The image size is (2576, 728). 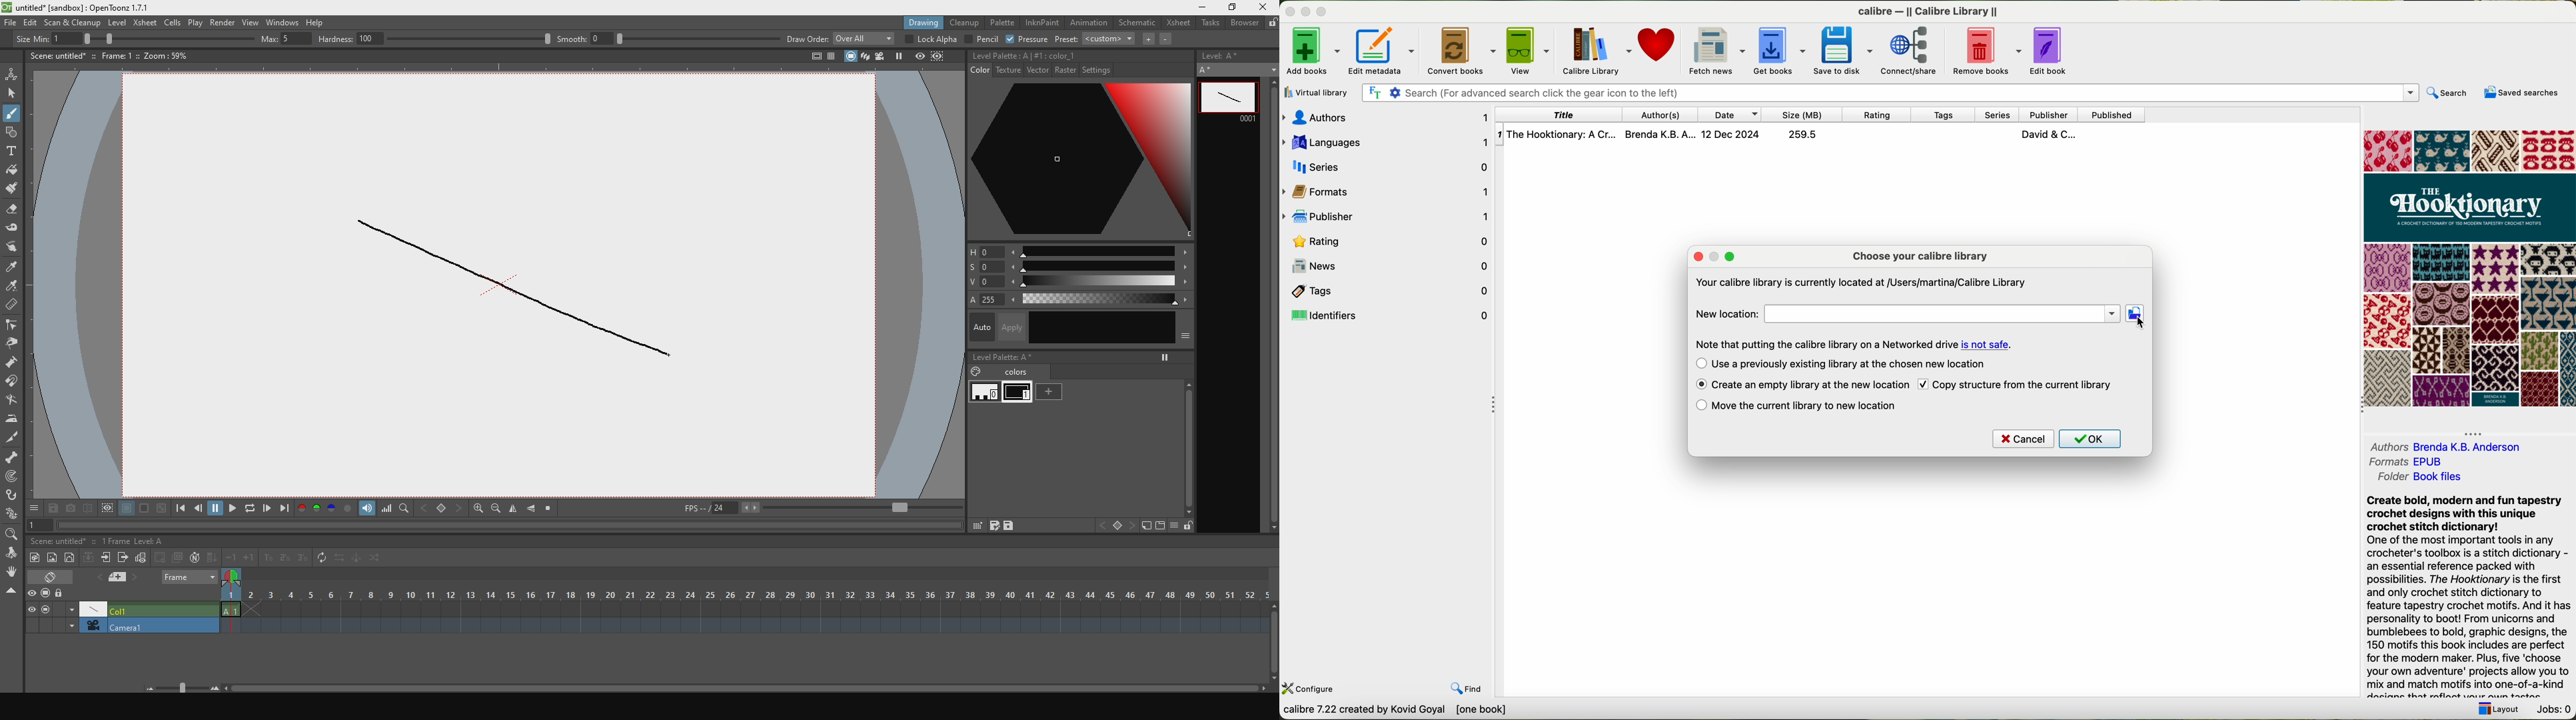 I want to click on minimize, so click(x=1306, y=11).